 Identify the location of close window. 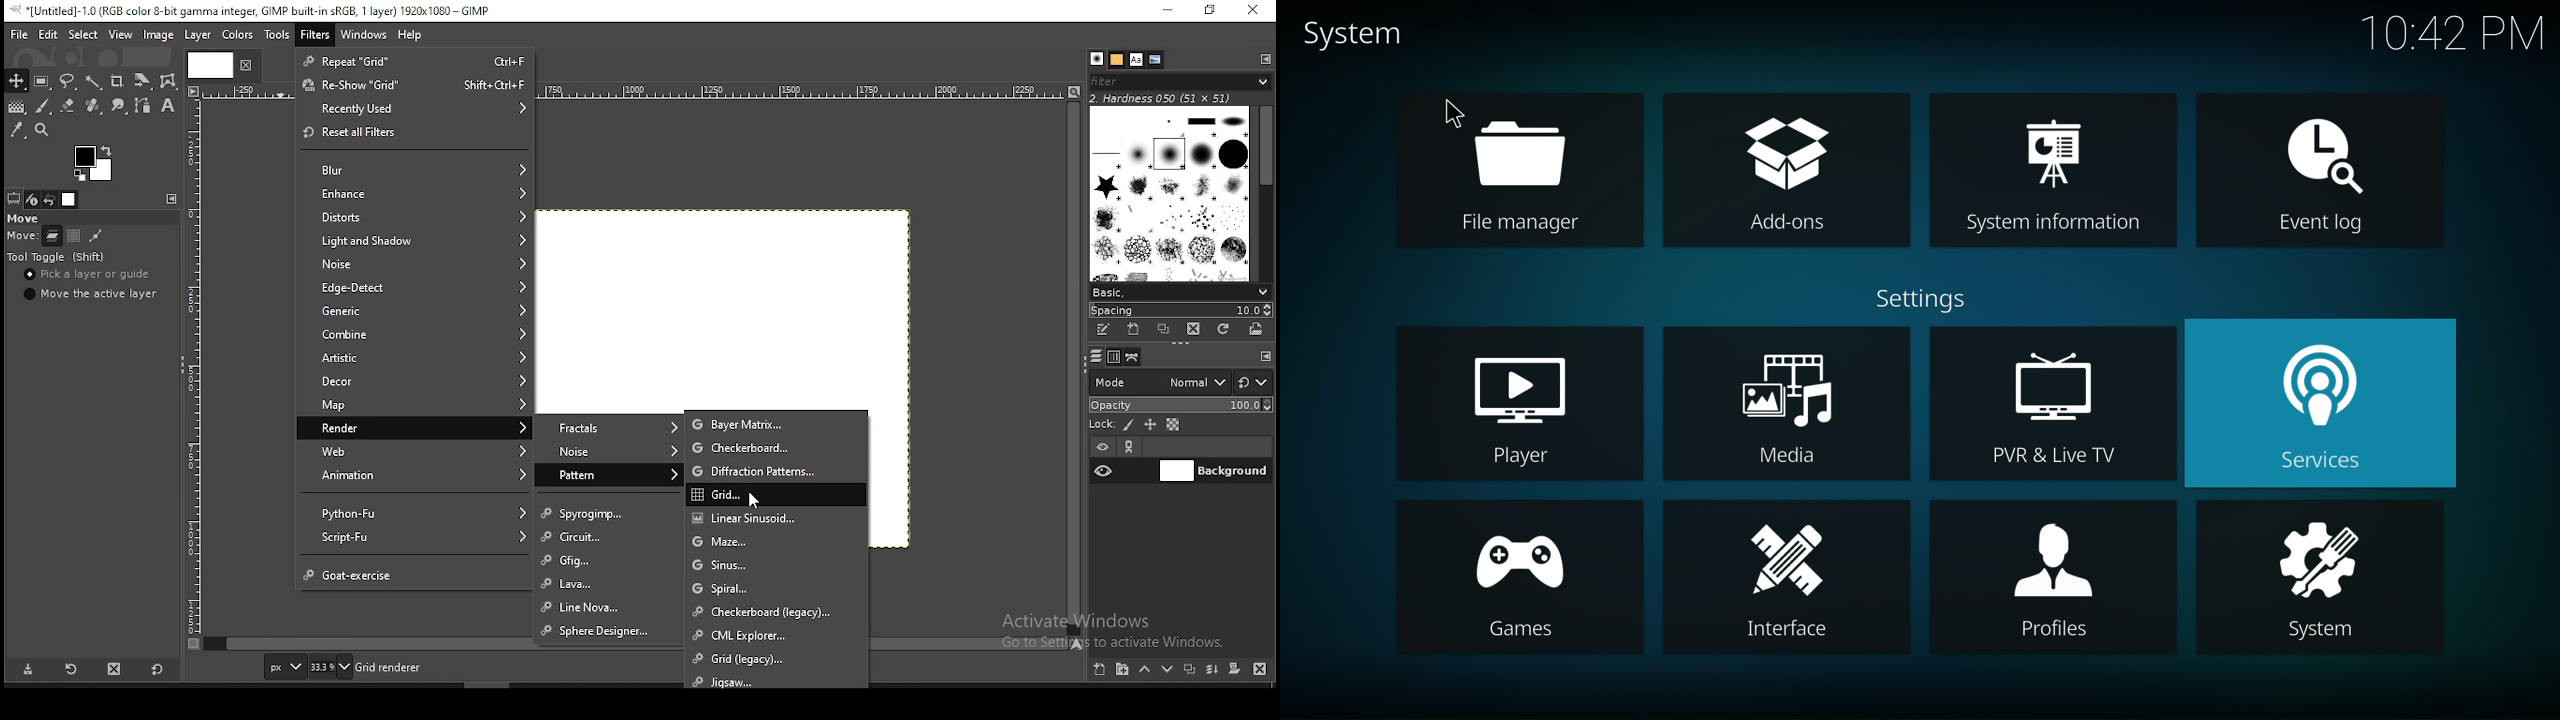
(1255, 12).